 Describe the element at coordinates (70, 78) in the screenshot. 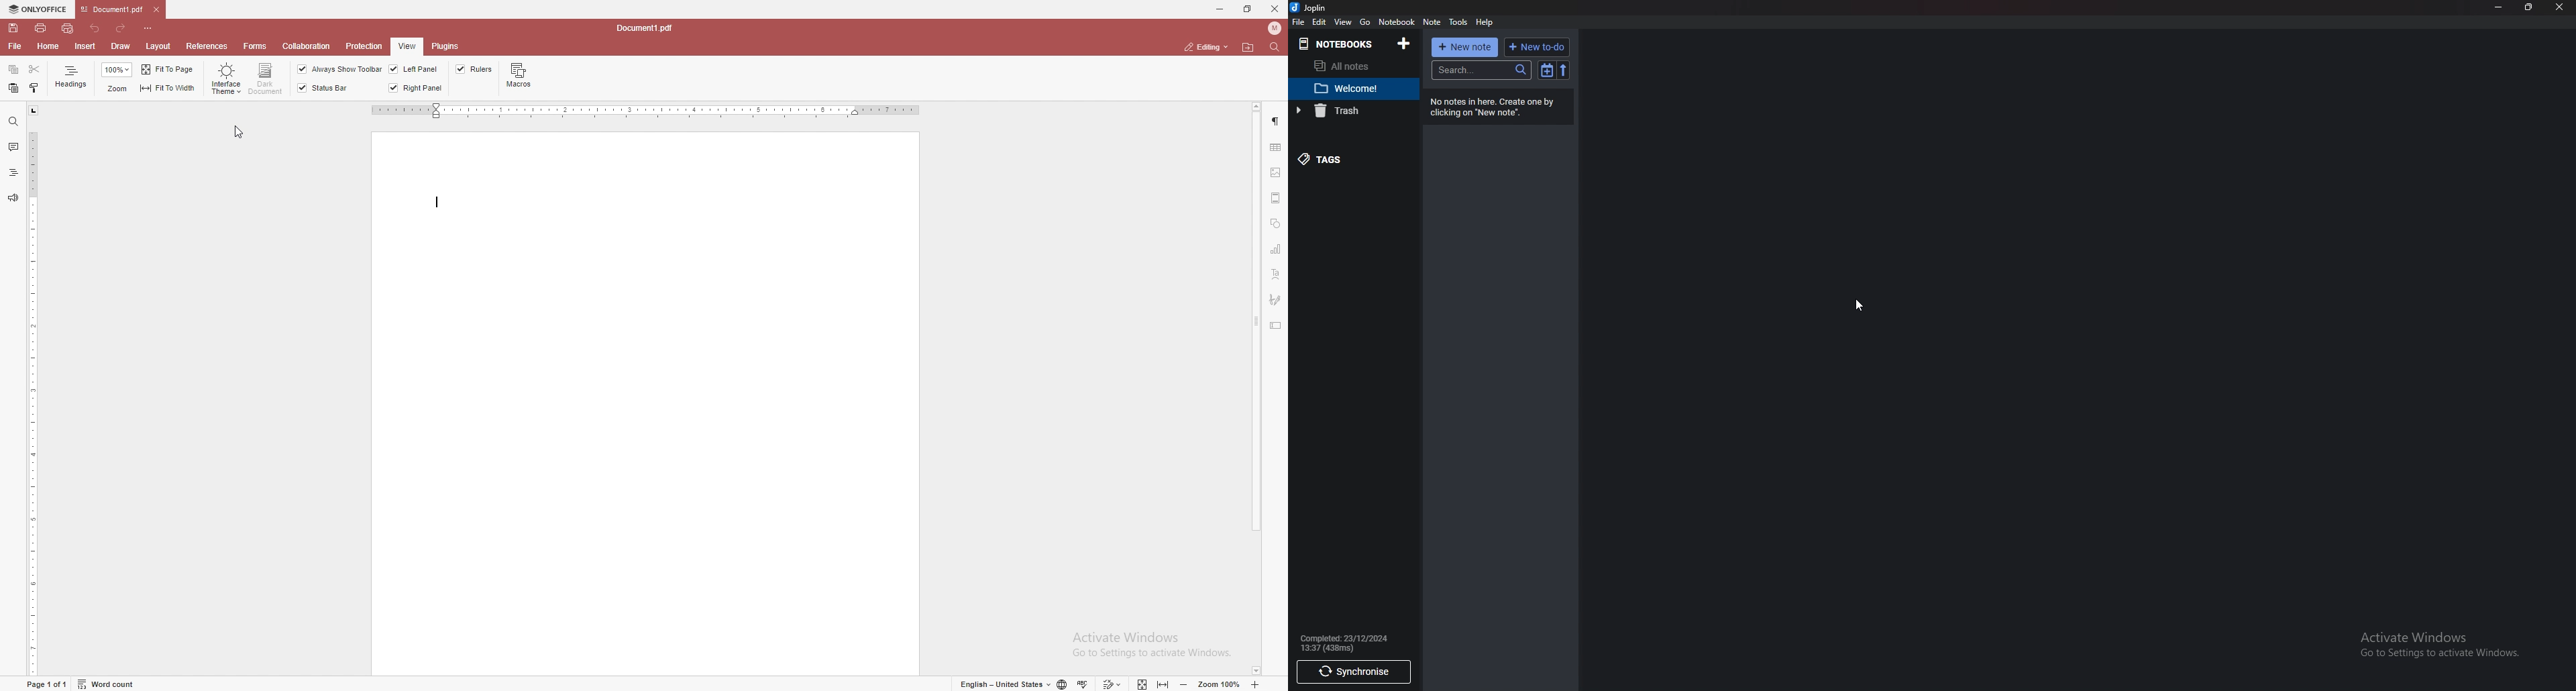

I see `headings` at that location.